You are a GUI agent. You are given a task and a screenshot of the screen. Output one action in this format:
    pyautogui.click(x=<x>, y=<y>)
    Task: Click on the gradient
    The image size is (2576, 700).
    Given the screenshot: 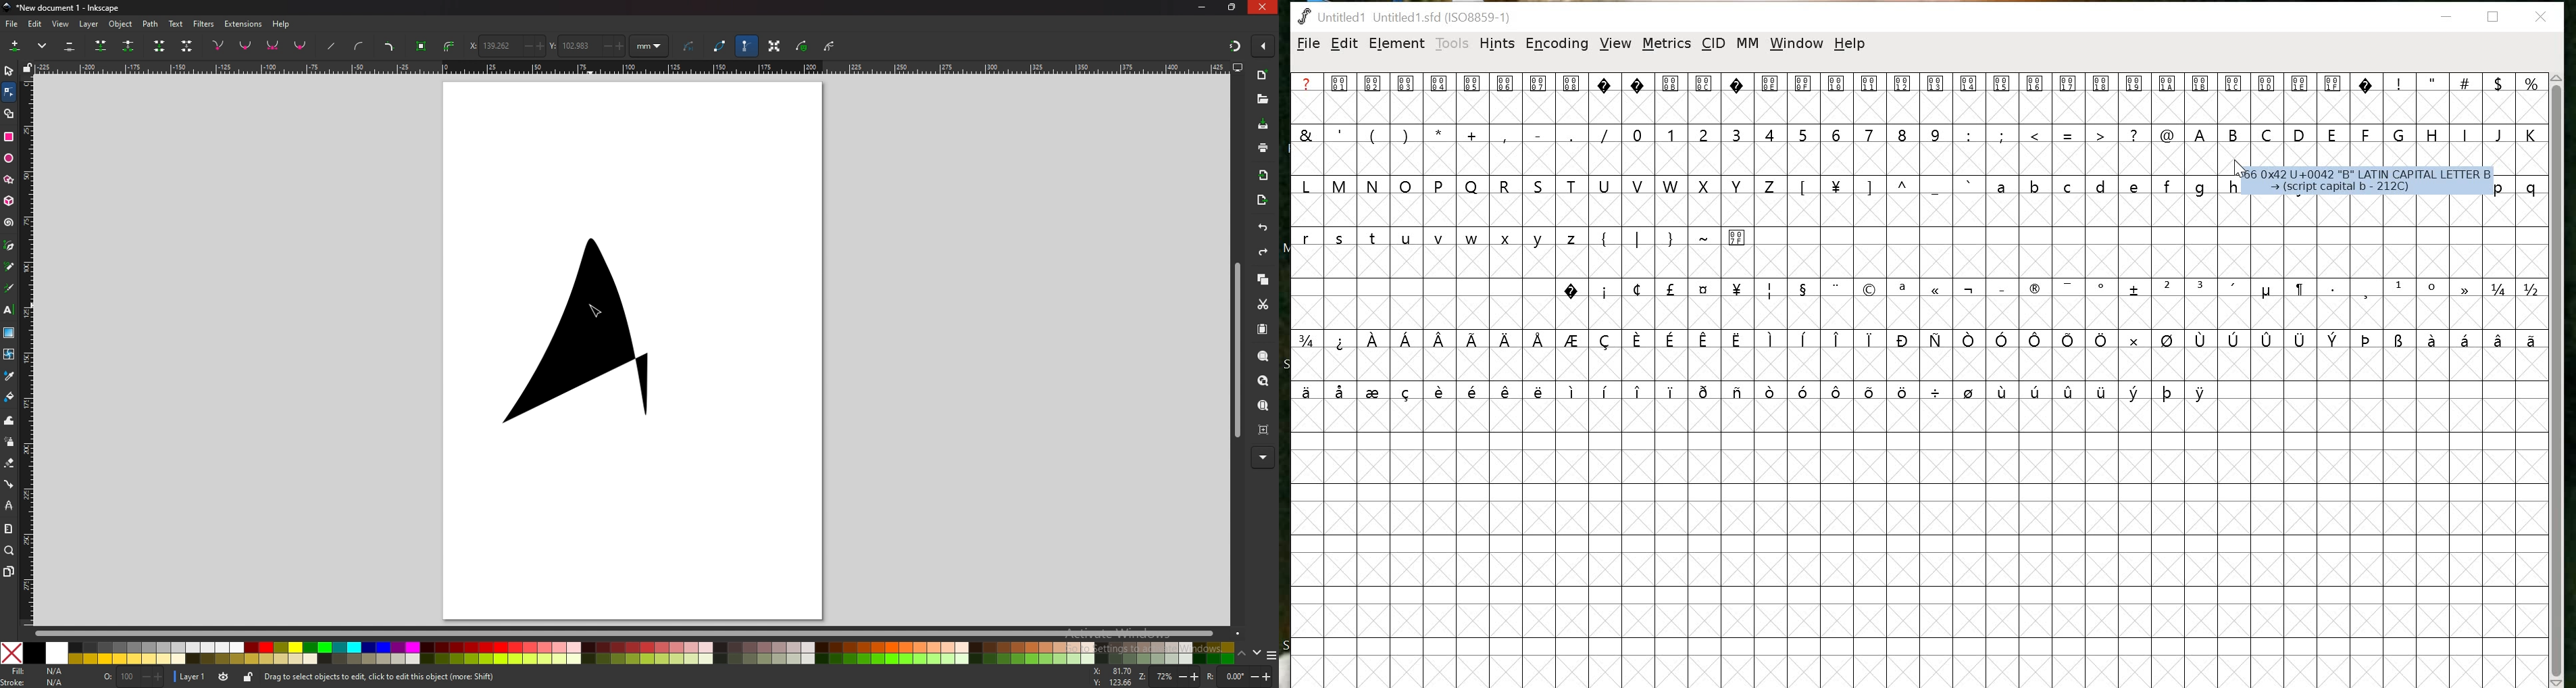 What is the action you would take?
    pyautogui.click(x=9, y=333)
    